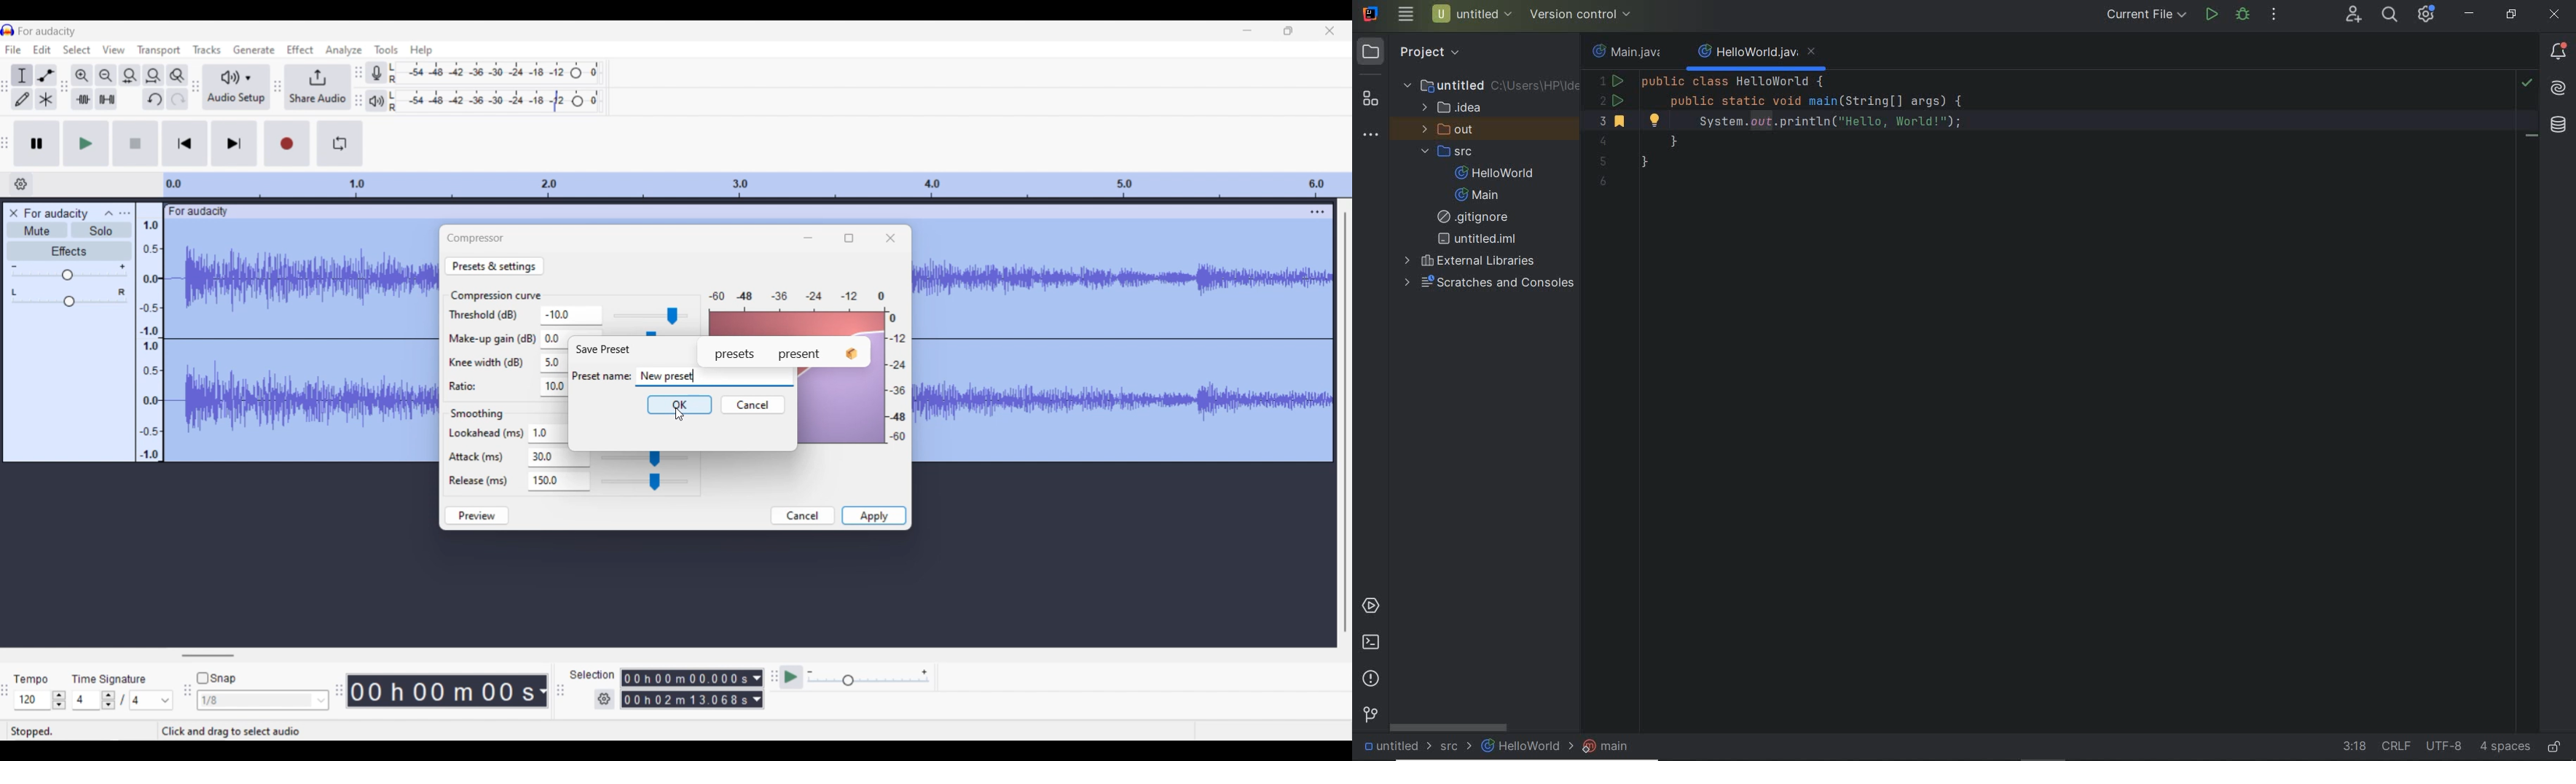 The width and height of the screenshot is (2576, 784). What do you see at coordinates (110, 679) in the screenshot?
I see `Time signature` at bounding box center [110, 679].